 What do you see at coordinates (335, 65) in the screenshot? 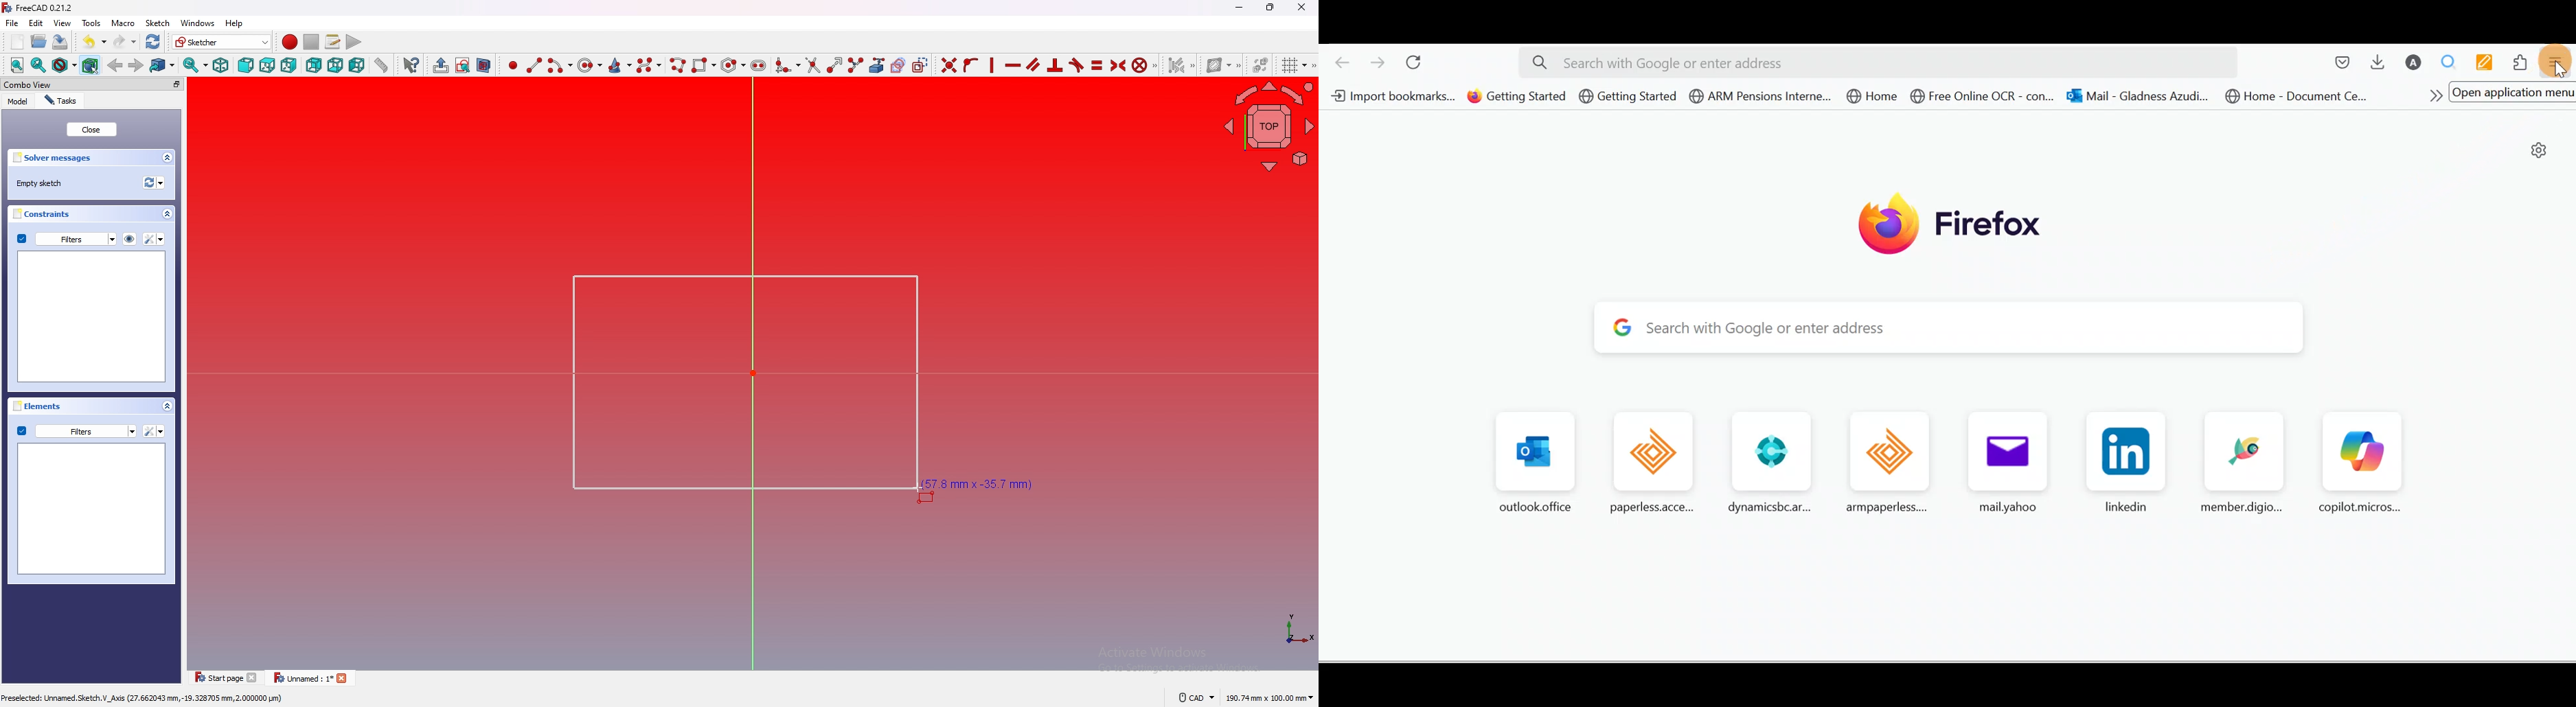
I see `bottom` at bounding box center [335, 65].